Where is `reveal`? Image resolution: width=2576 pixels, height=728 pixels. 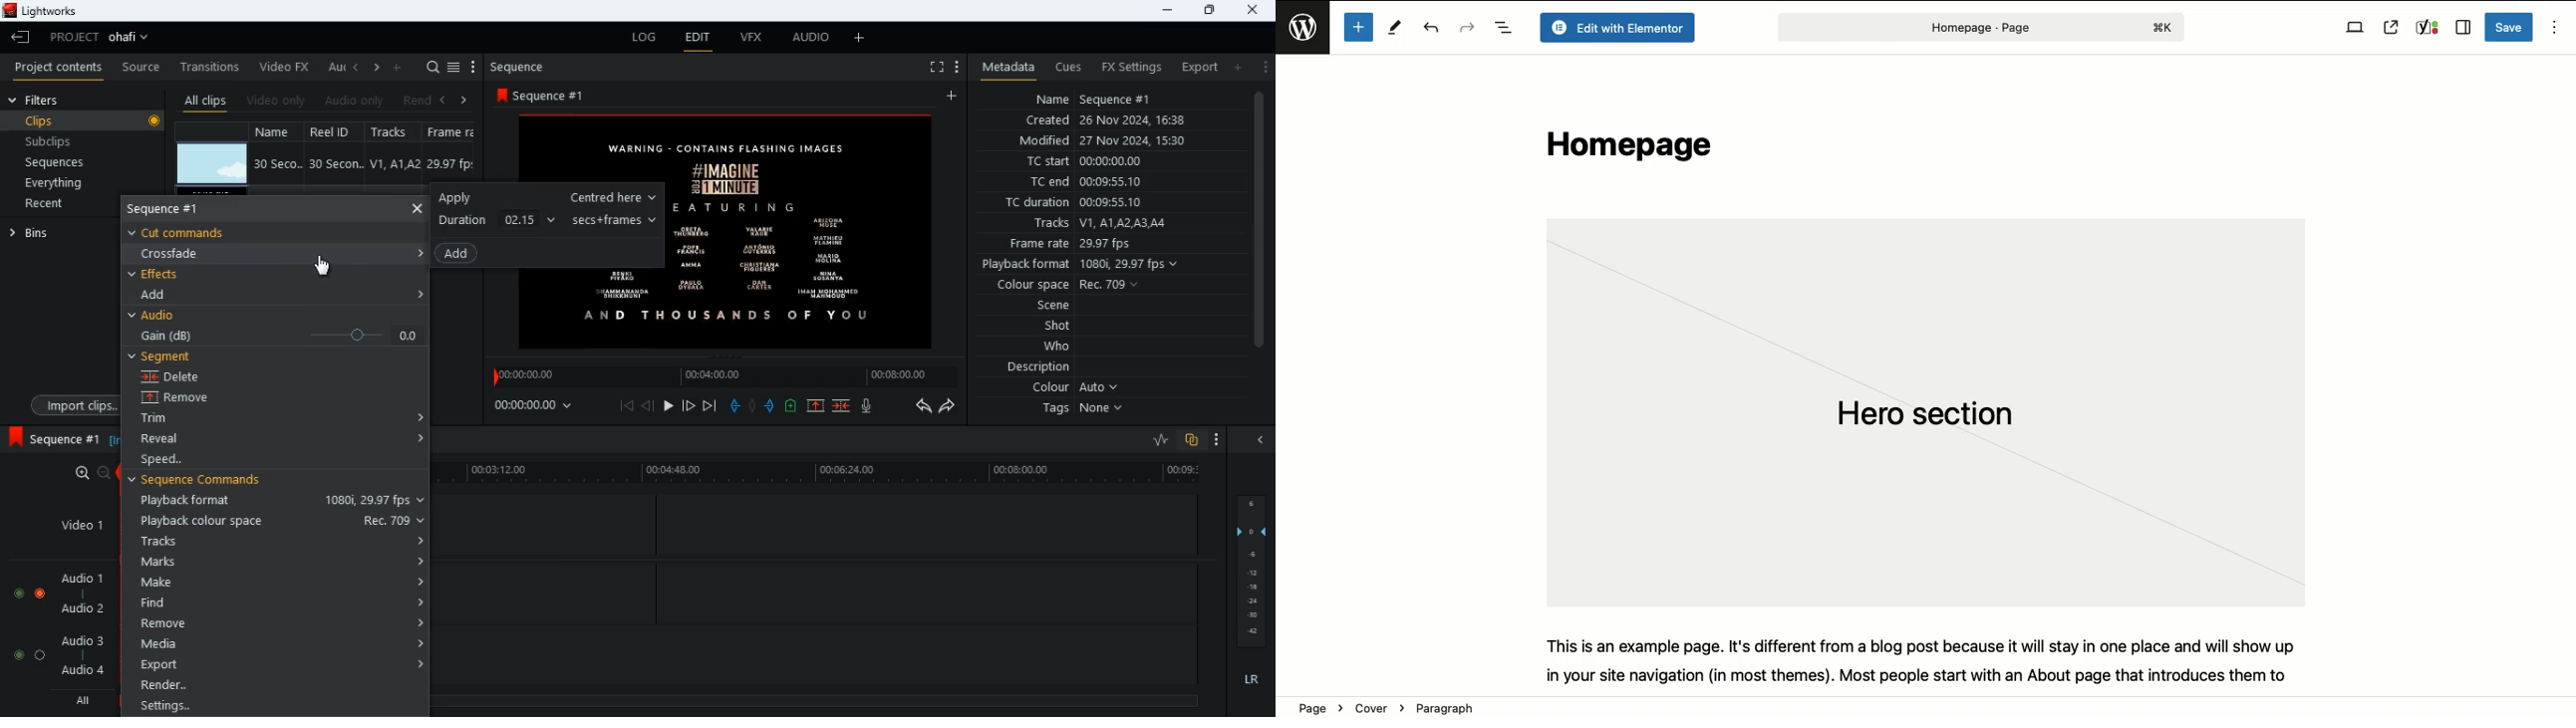
reveal is located at coordinates (177, 439).